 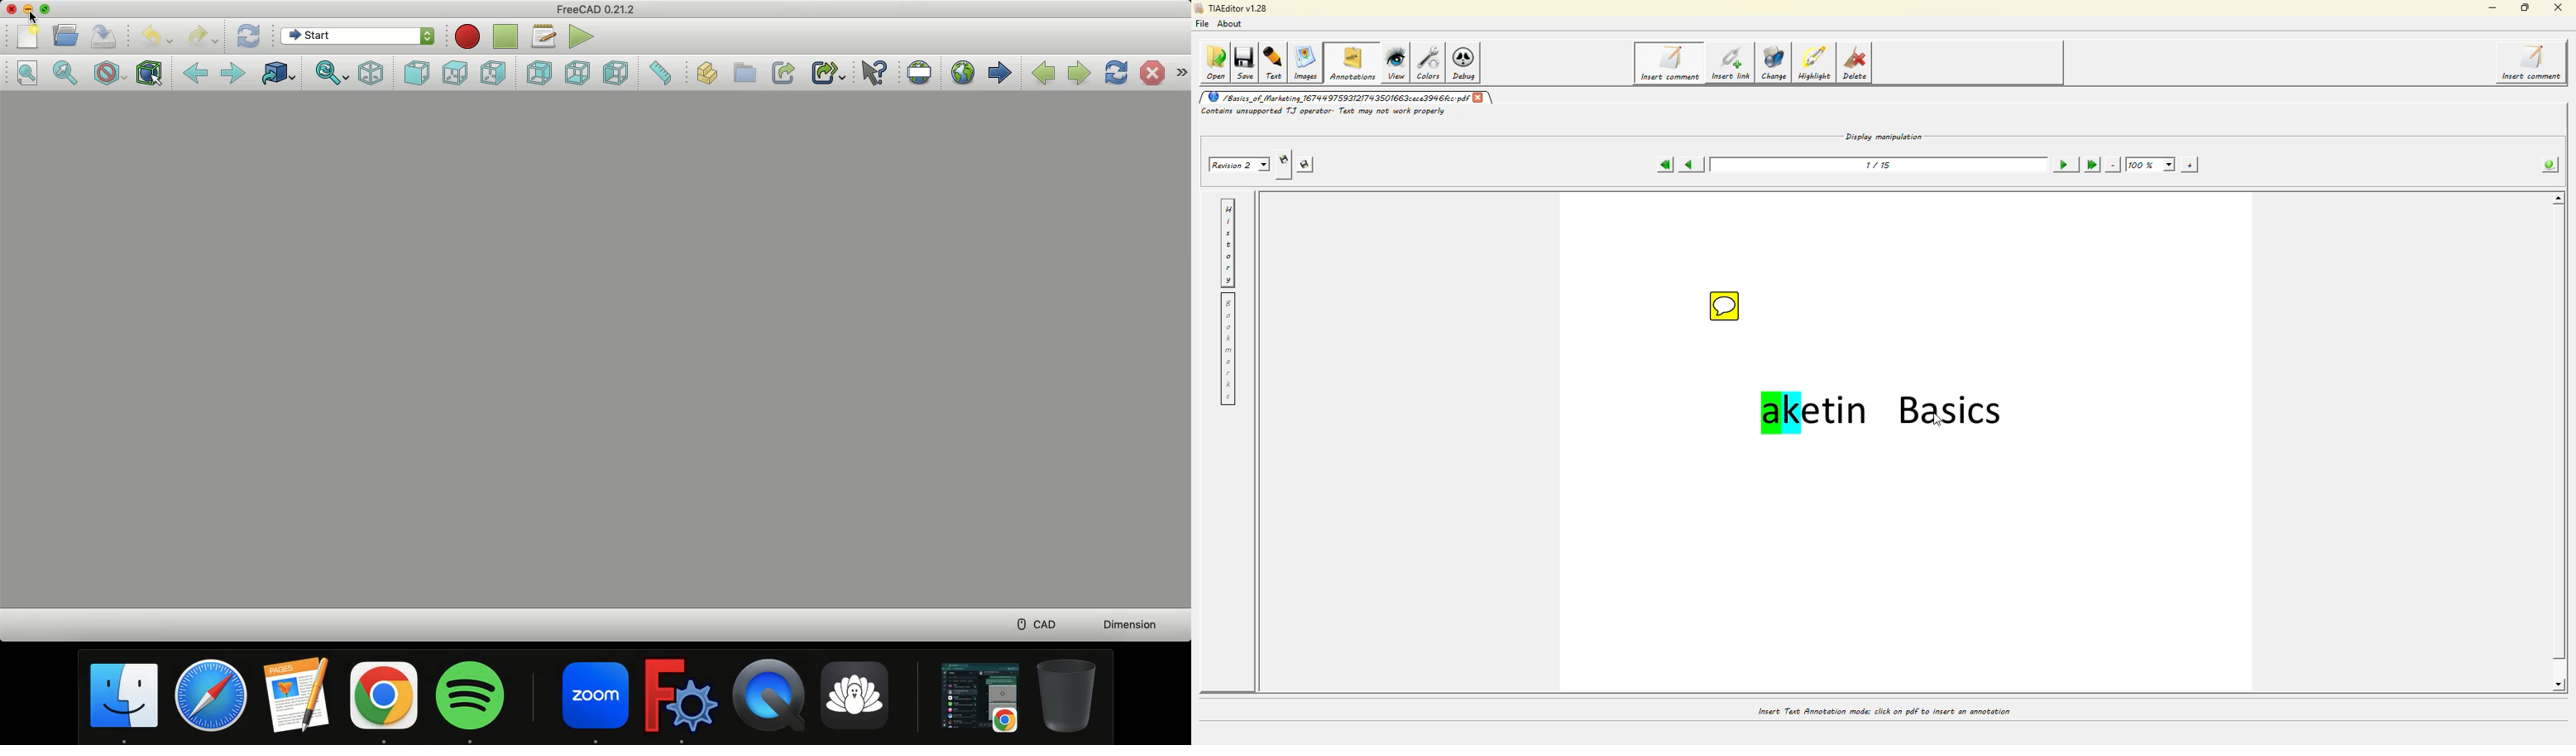 I want to click on Isometric, so click(x=372, y=72).